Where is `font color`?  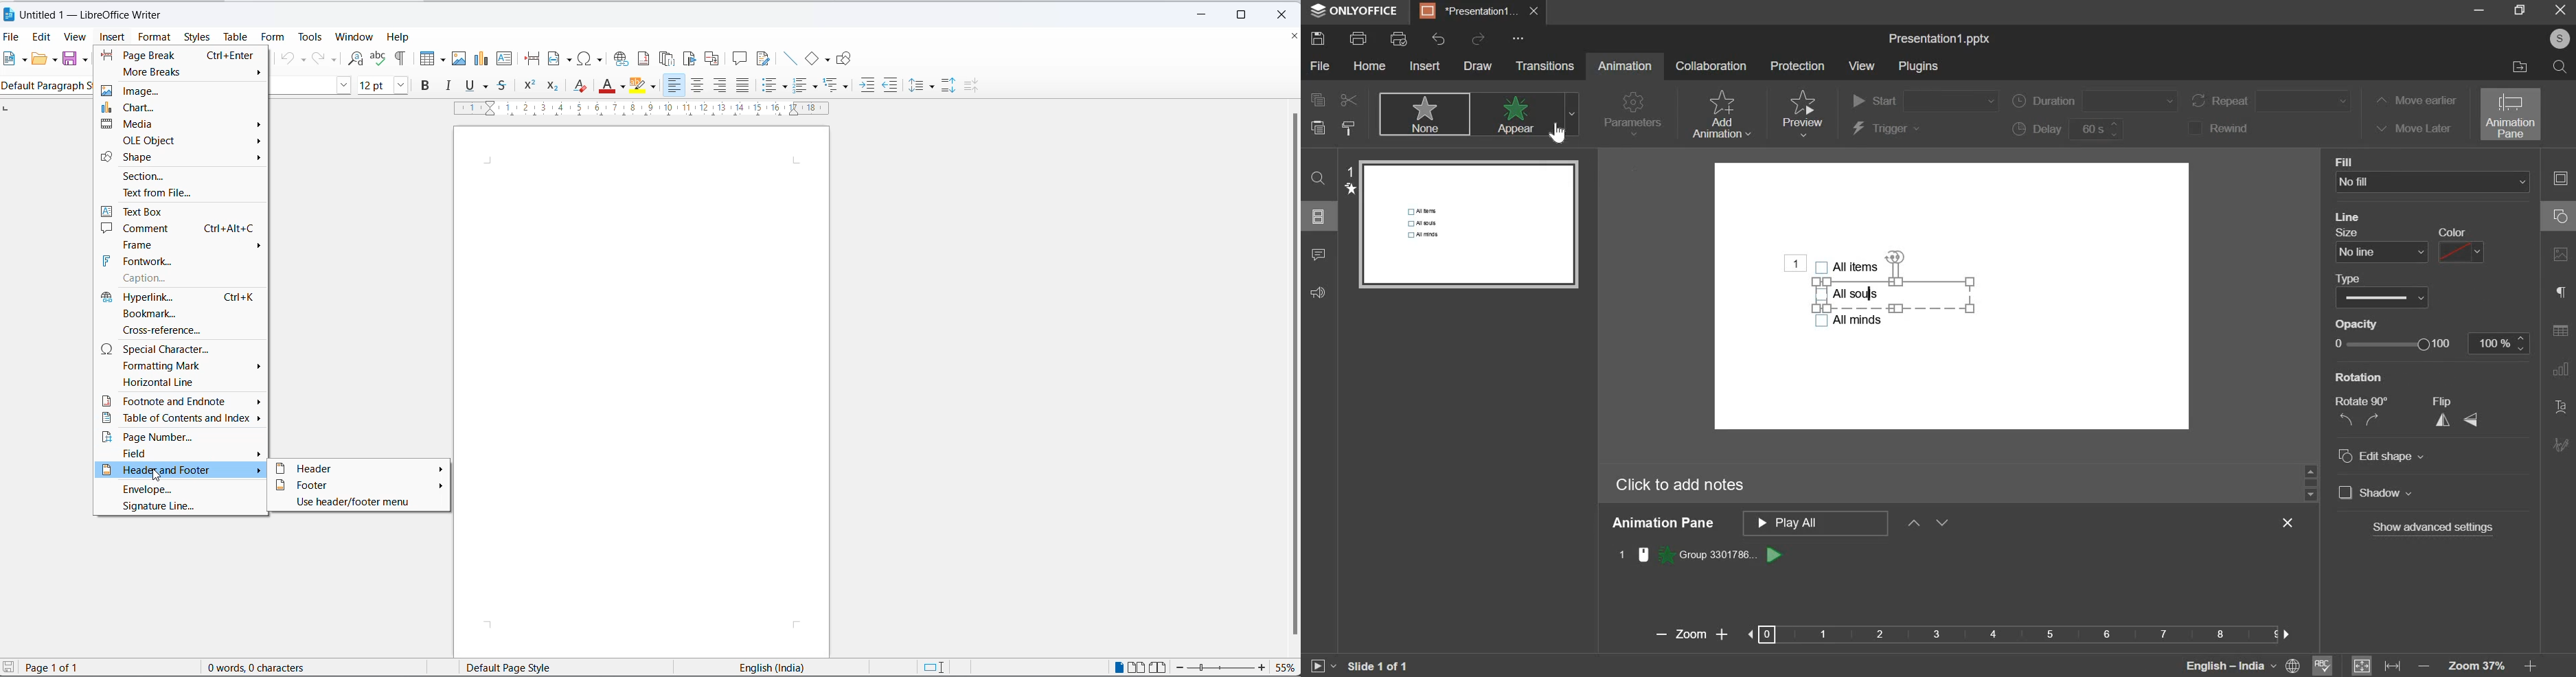
font color is located at coordinates (605, 85).